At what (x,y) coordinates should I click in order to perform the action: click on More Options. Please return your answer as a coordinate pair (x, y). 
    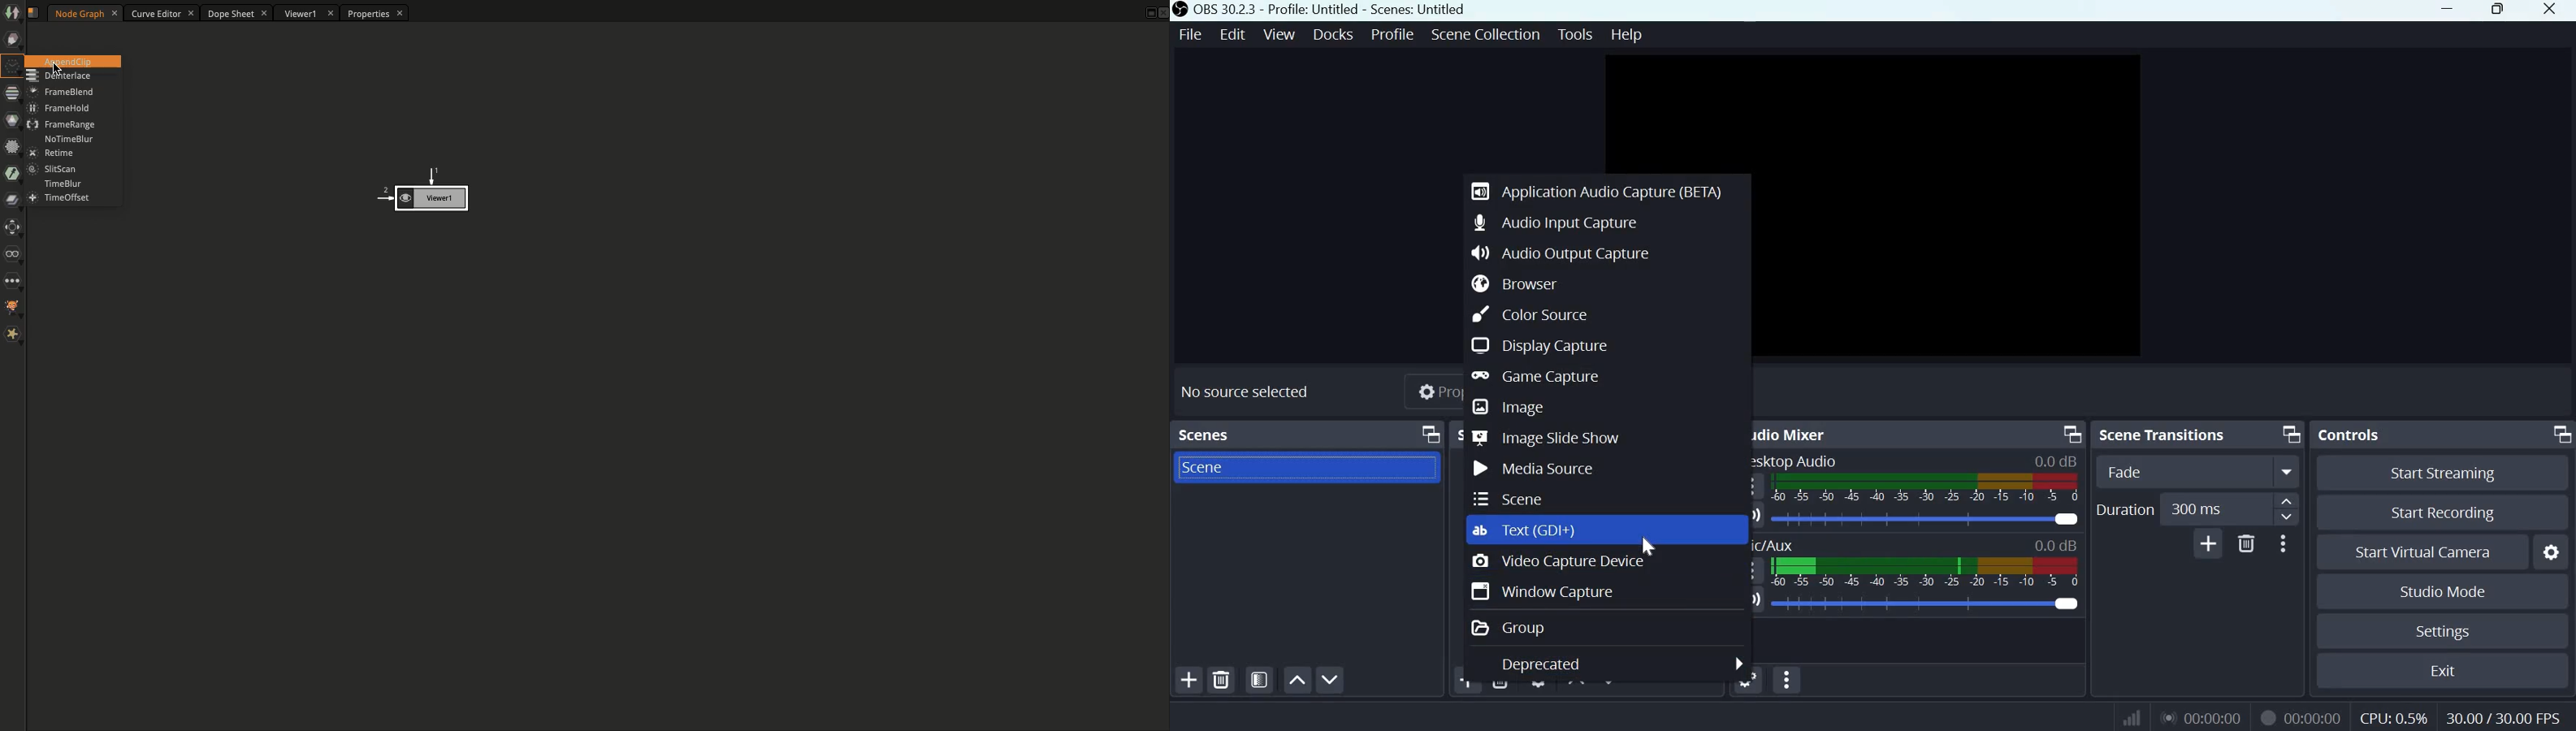
    Looking at the image, I should click on (2283, 543).